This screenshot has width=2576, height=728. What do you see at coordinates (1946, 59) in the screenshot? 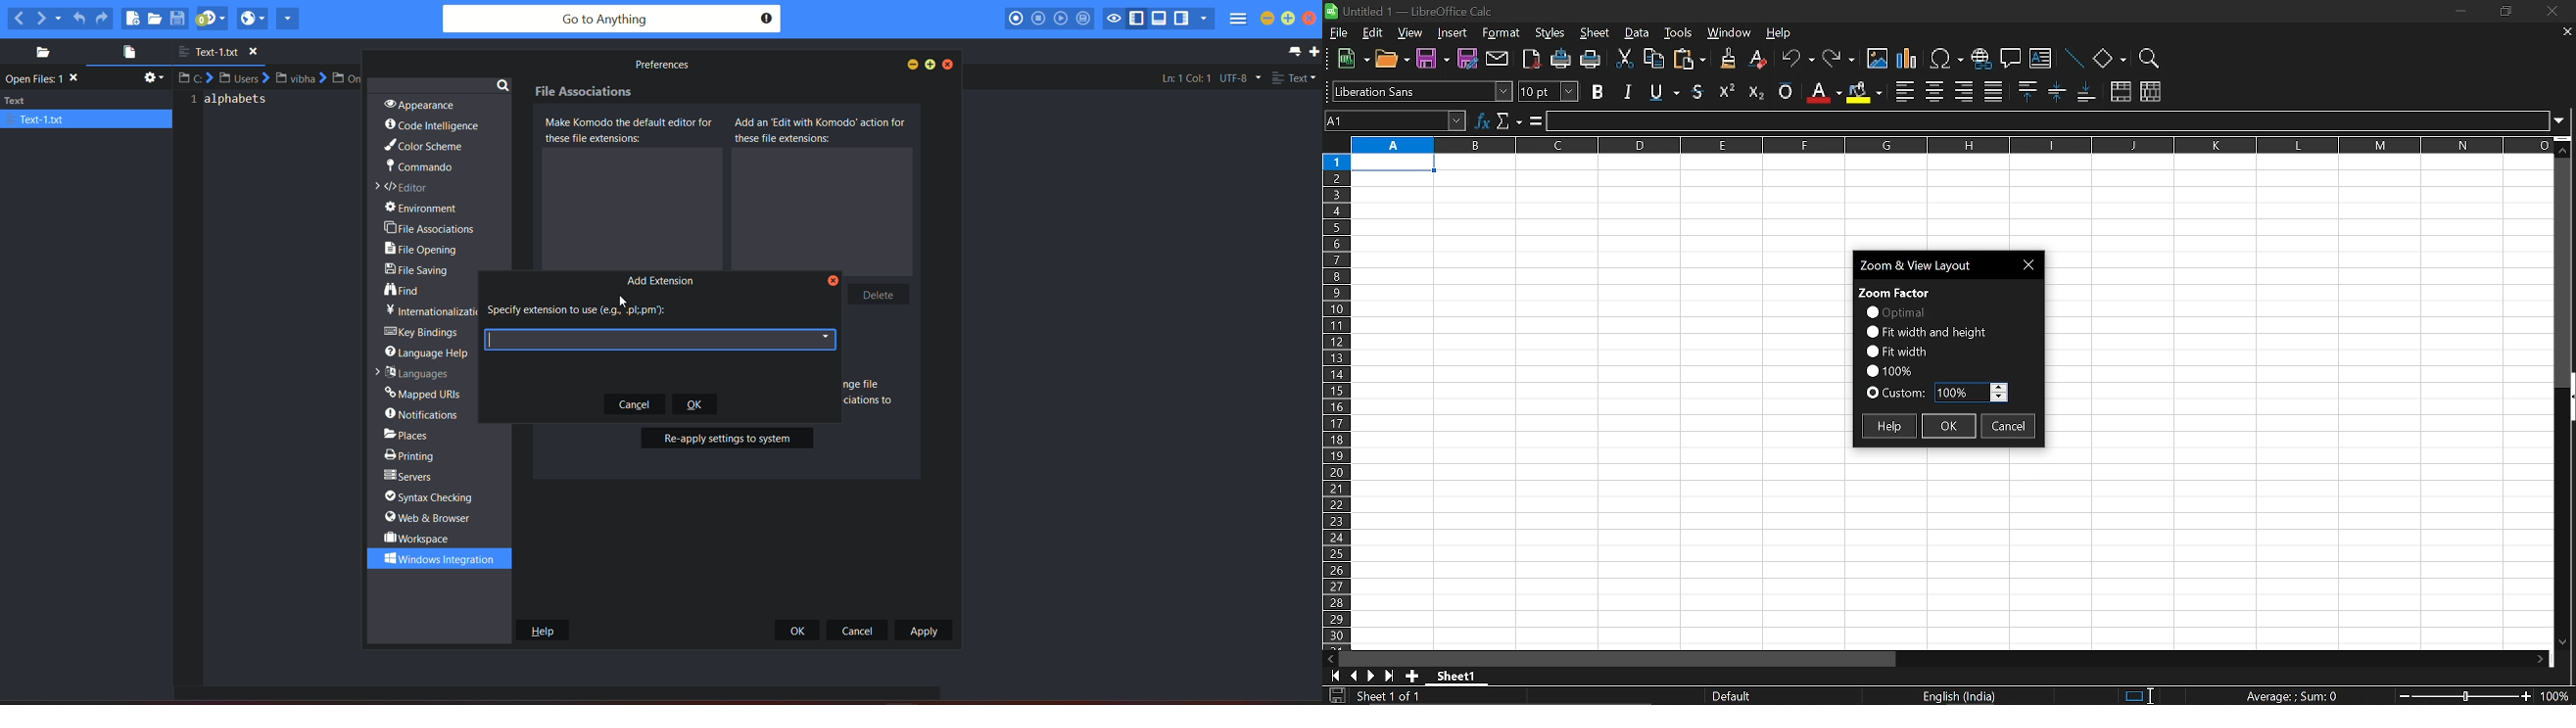
I see `insert symbol` at bounding box center [1946, 59].